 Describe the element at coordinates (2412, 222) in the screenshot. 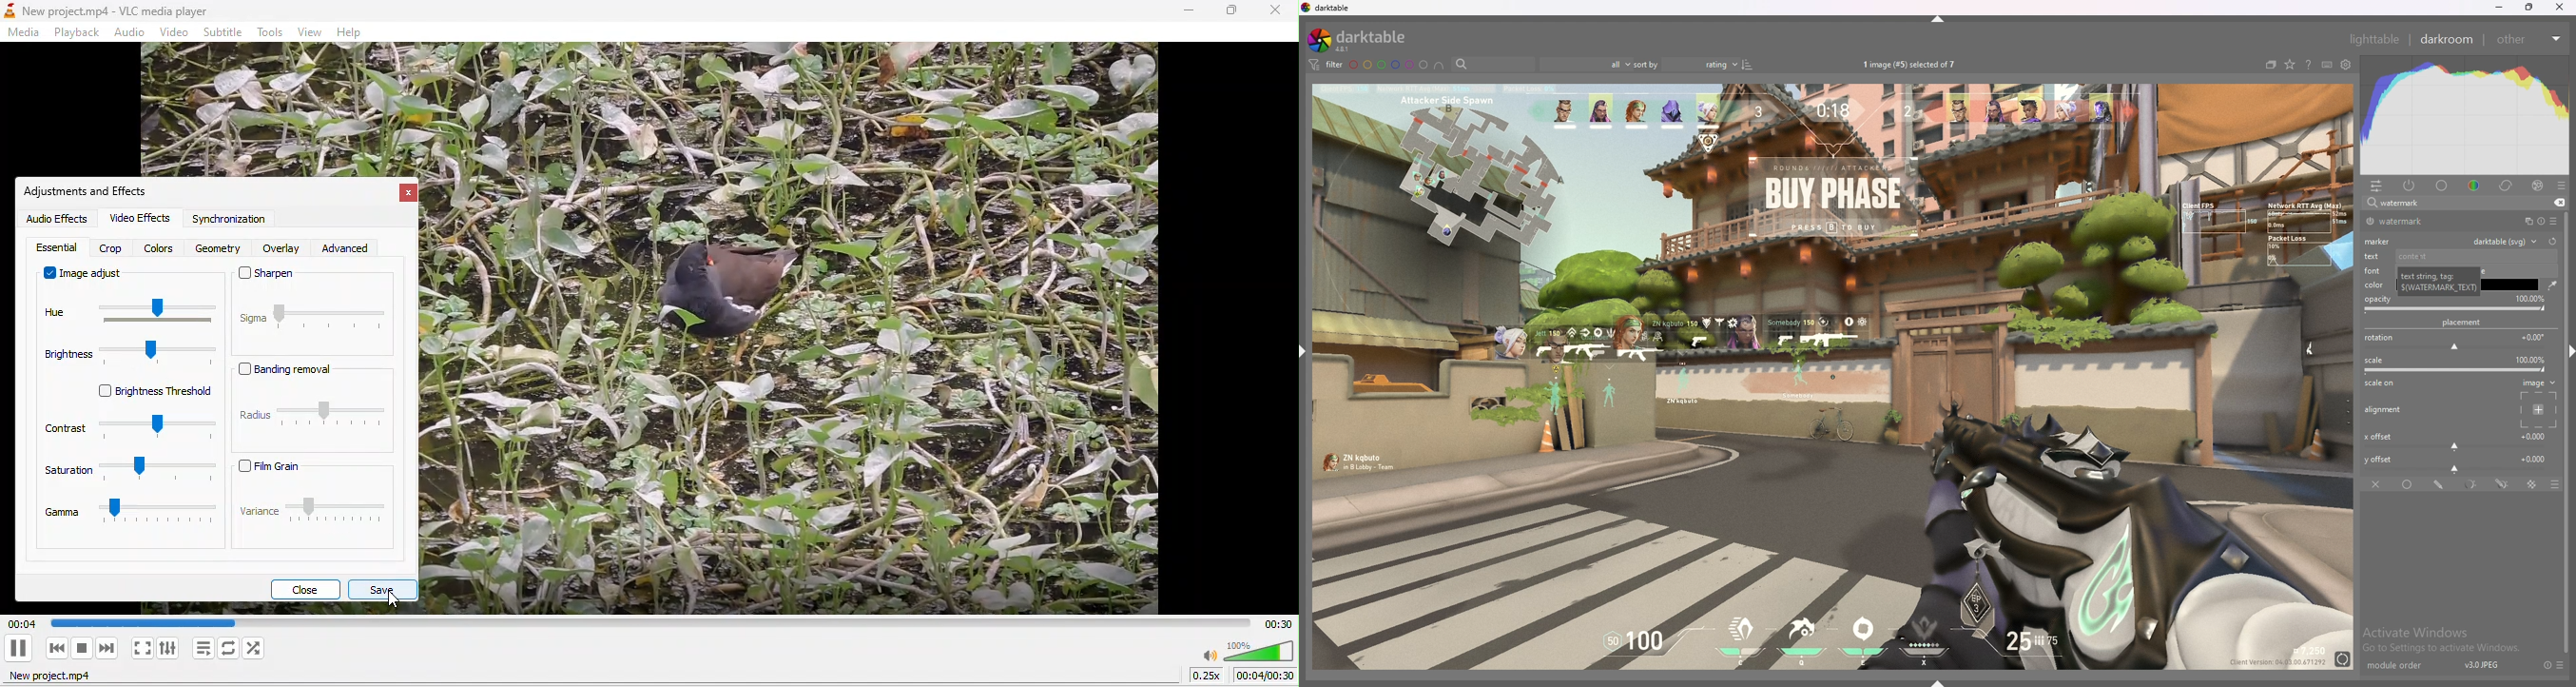

I see `watermark` at that location.